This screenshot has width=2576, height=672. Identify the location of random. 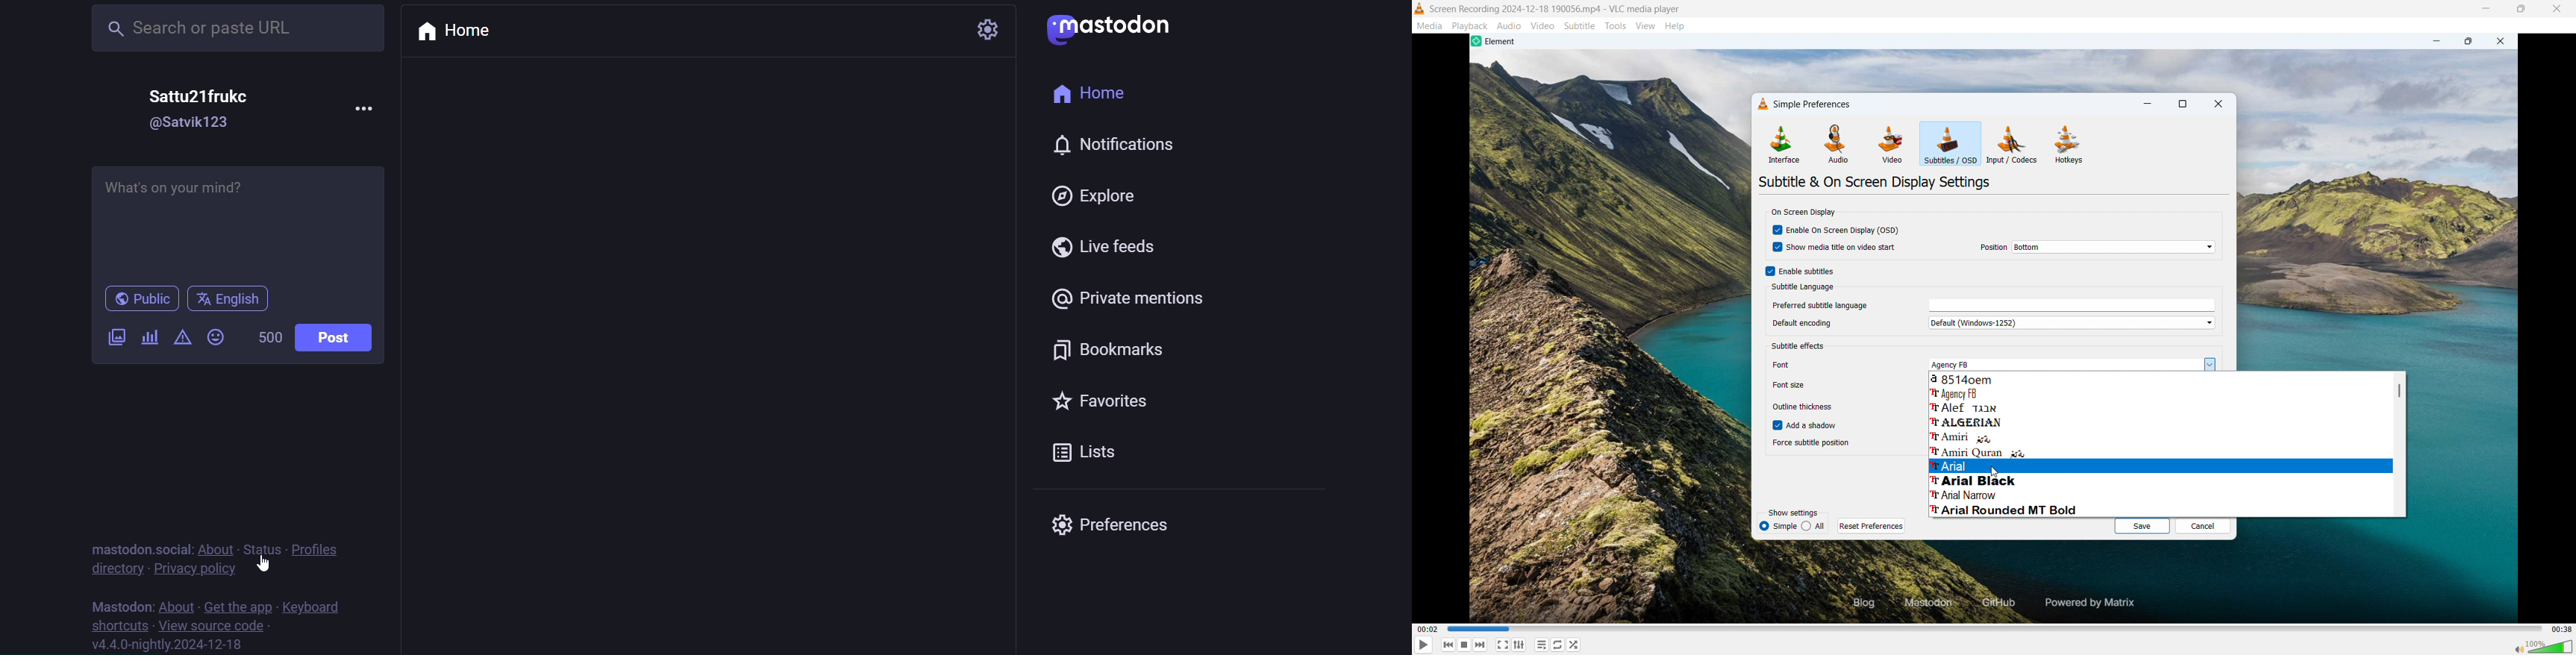
(1574, 645).